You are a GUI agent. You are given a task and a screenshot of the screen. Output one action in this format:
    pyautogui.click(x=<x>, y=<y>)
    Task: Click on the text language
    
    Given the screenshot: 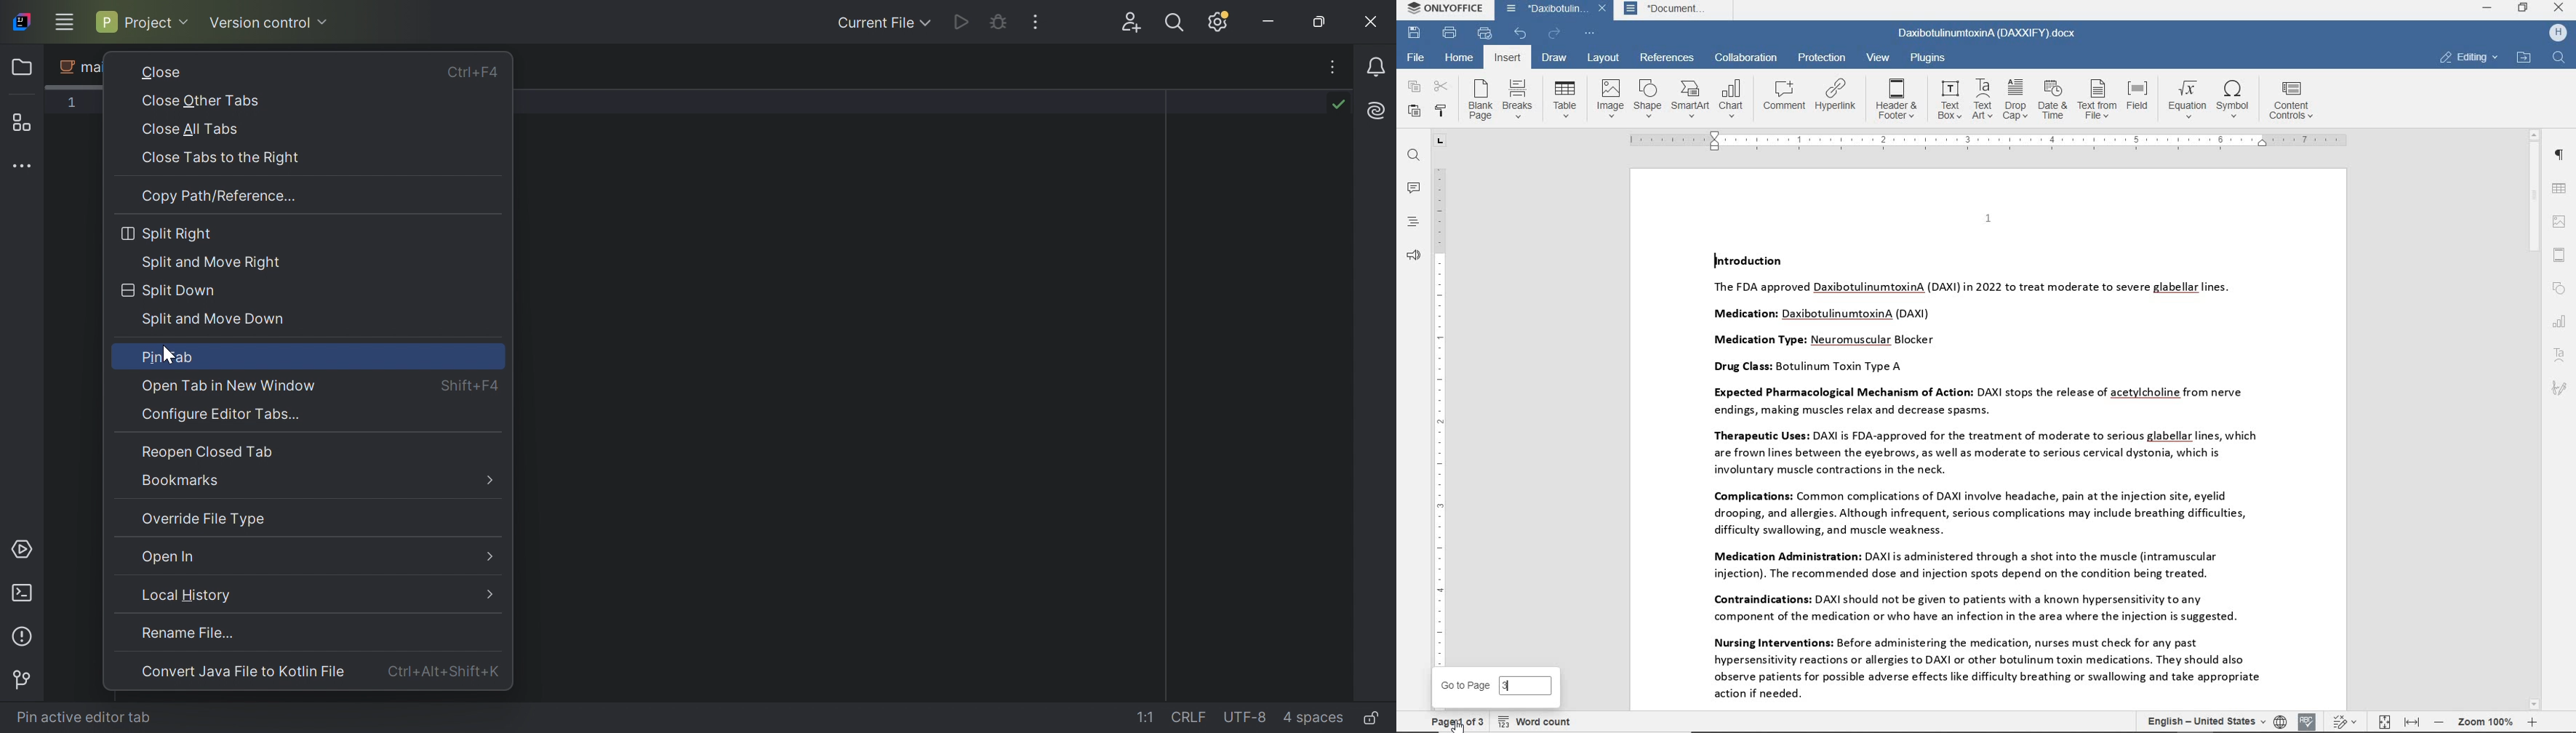 What is the action you would take?
    pyautogui.click(x=2202, y=720)
    